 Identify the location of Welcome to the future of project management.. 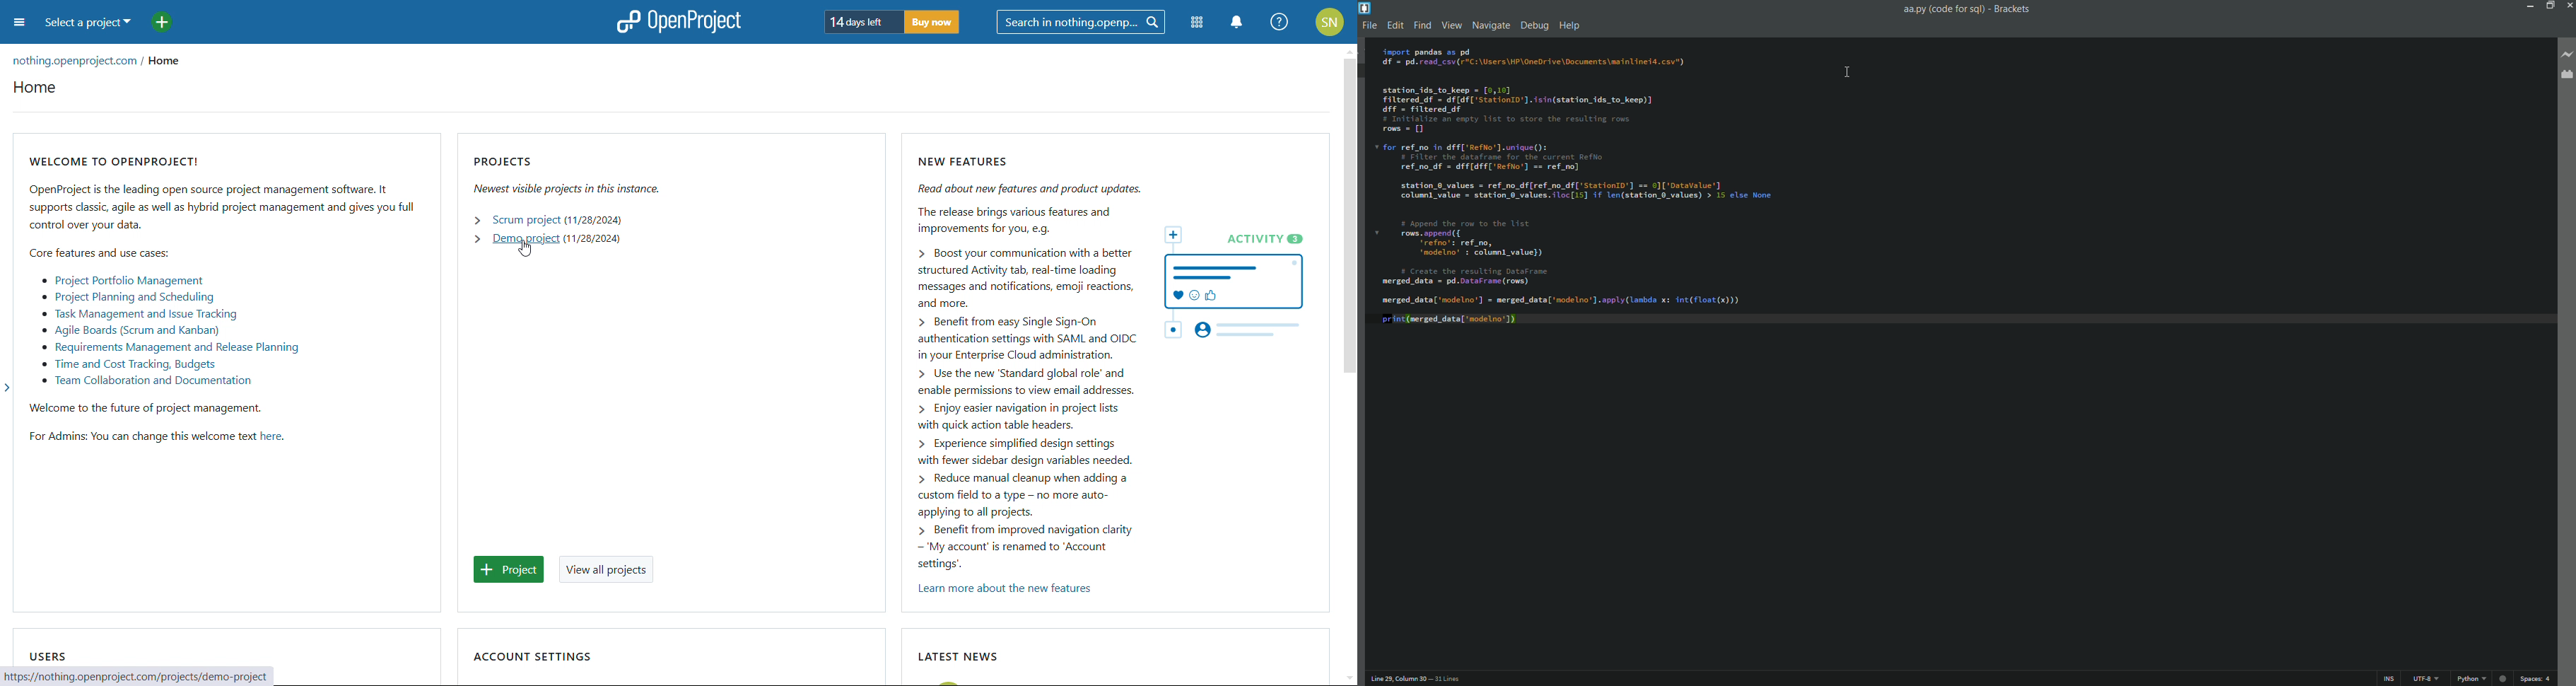
(146, 409).